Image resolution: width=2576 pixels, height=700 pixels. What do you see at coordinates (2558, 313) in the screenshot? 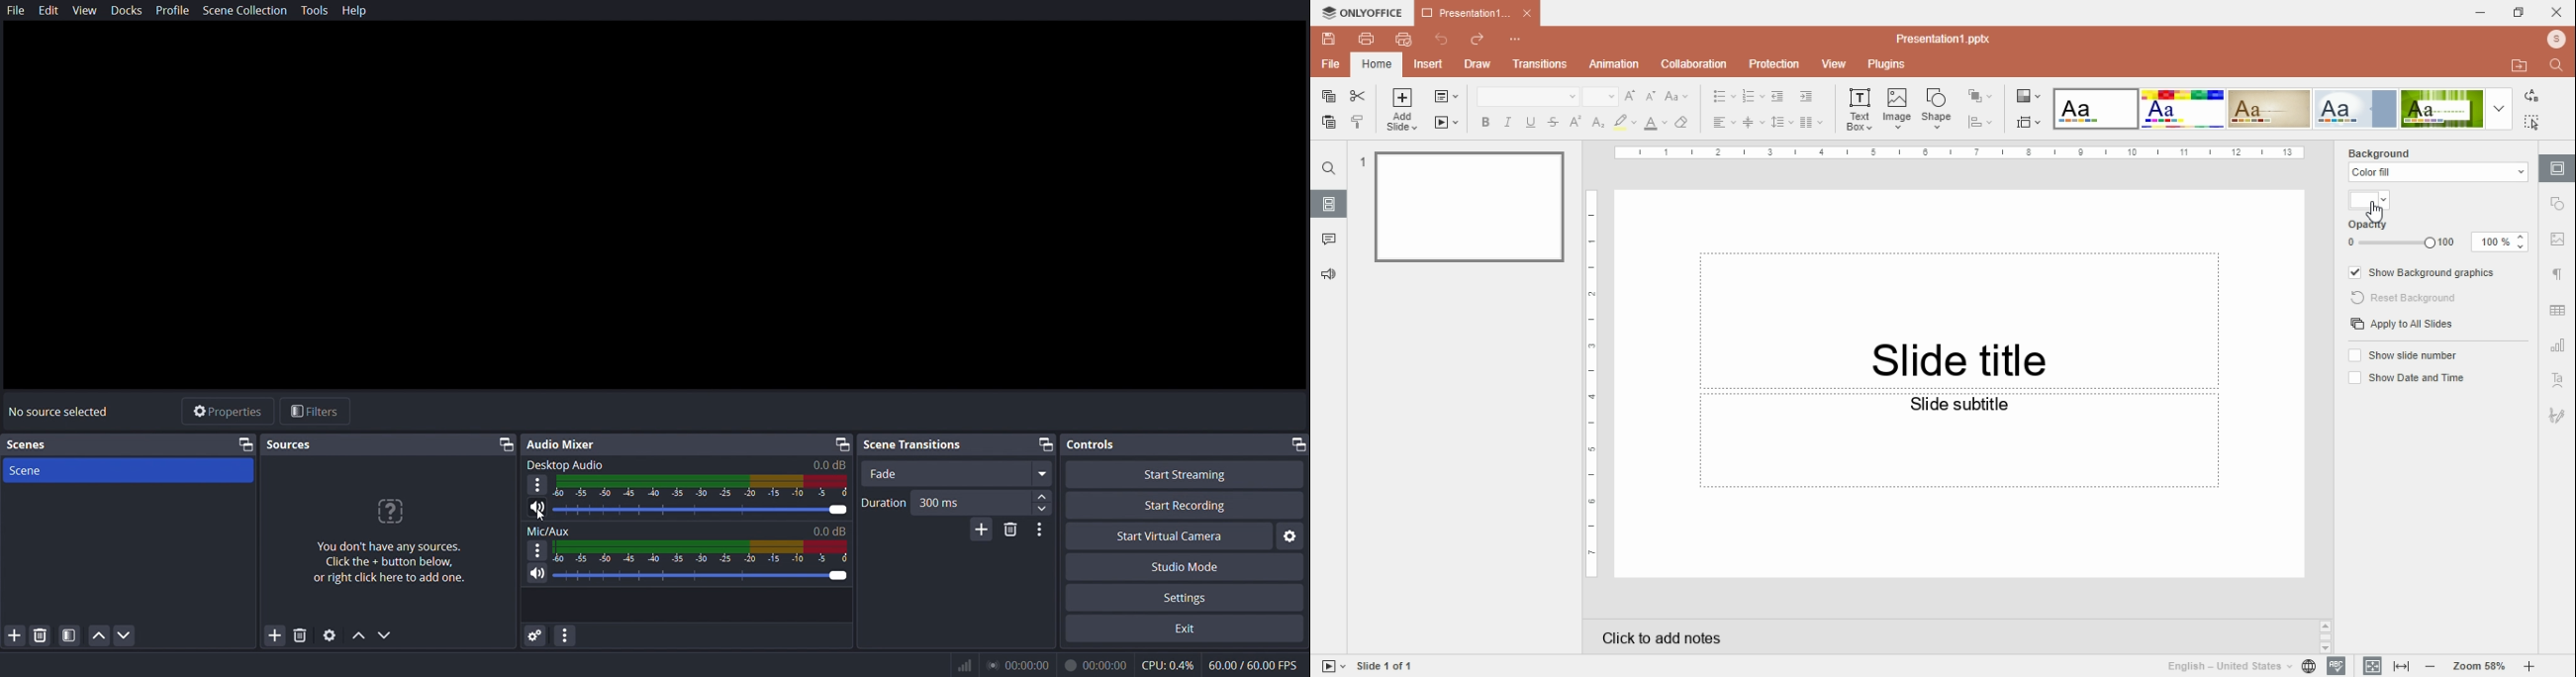
I see `table settings` at bounding box center [2558, 313].